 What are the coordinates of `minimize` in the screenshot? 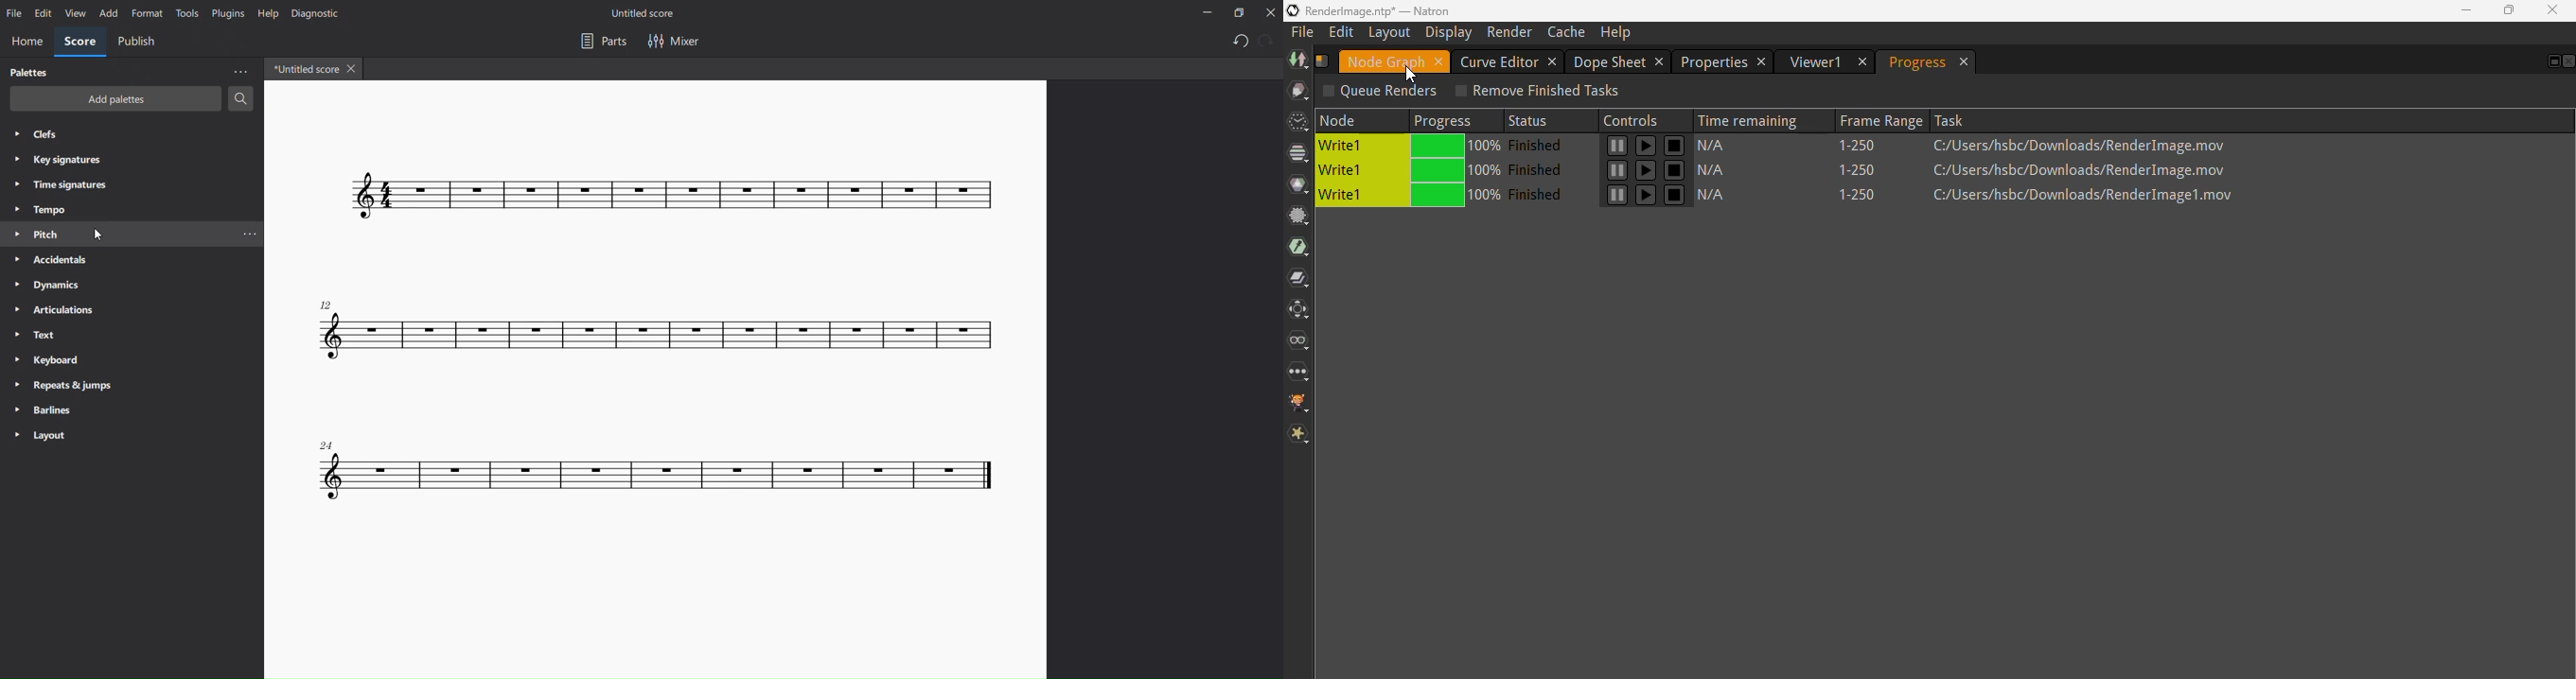 It's located at (1206, 13).